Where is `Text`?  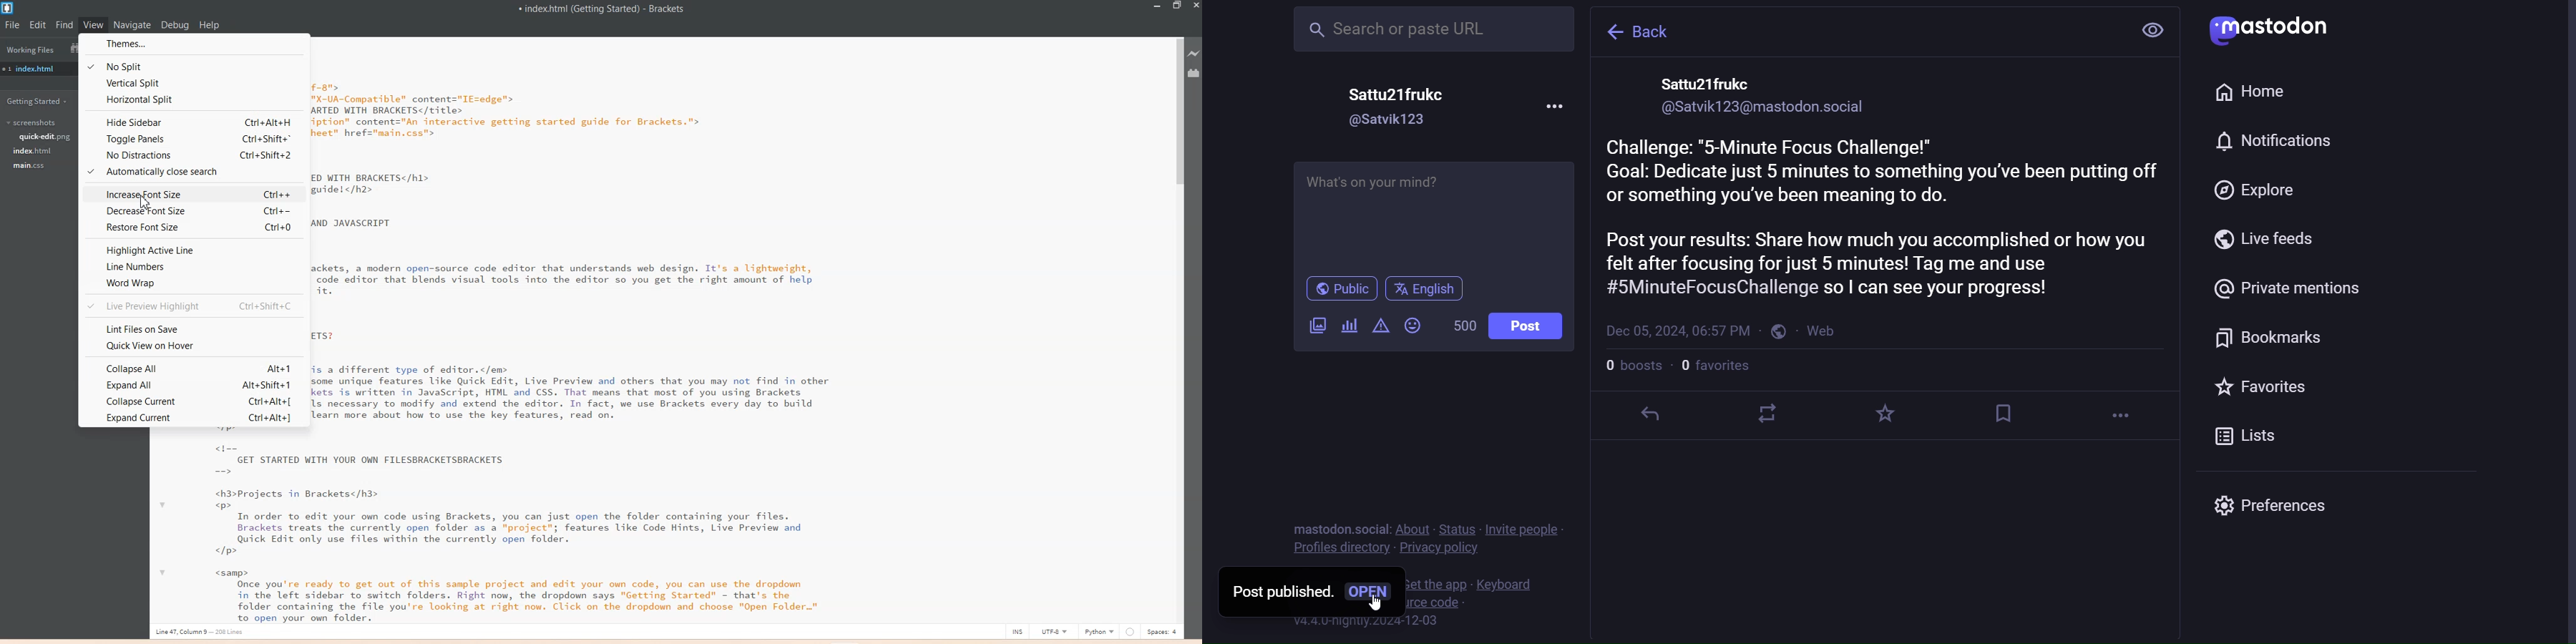
Text is located at coordinates (603, 10).